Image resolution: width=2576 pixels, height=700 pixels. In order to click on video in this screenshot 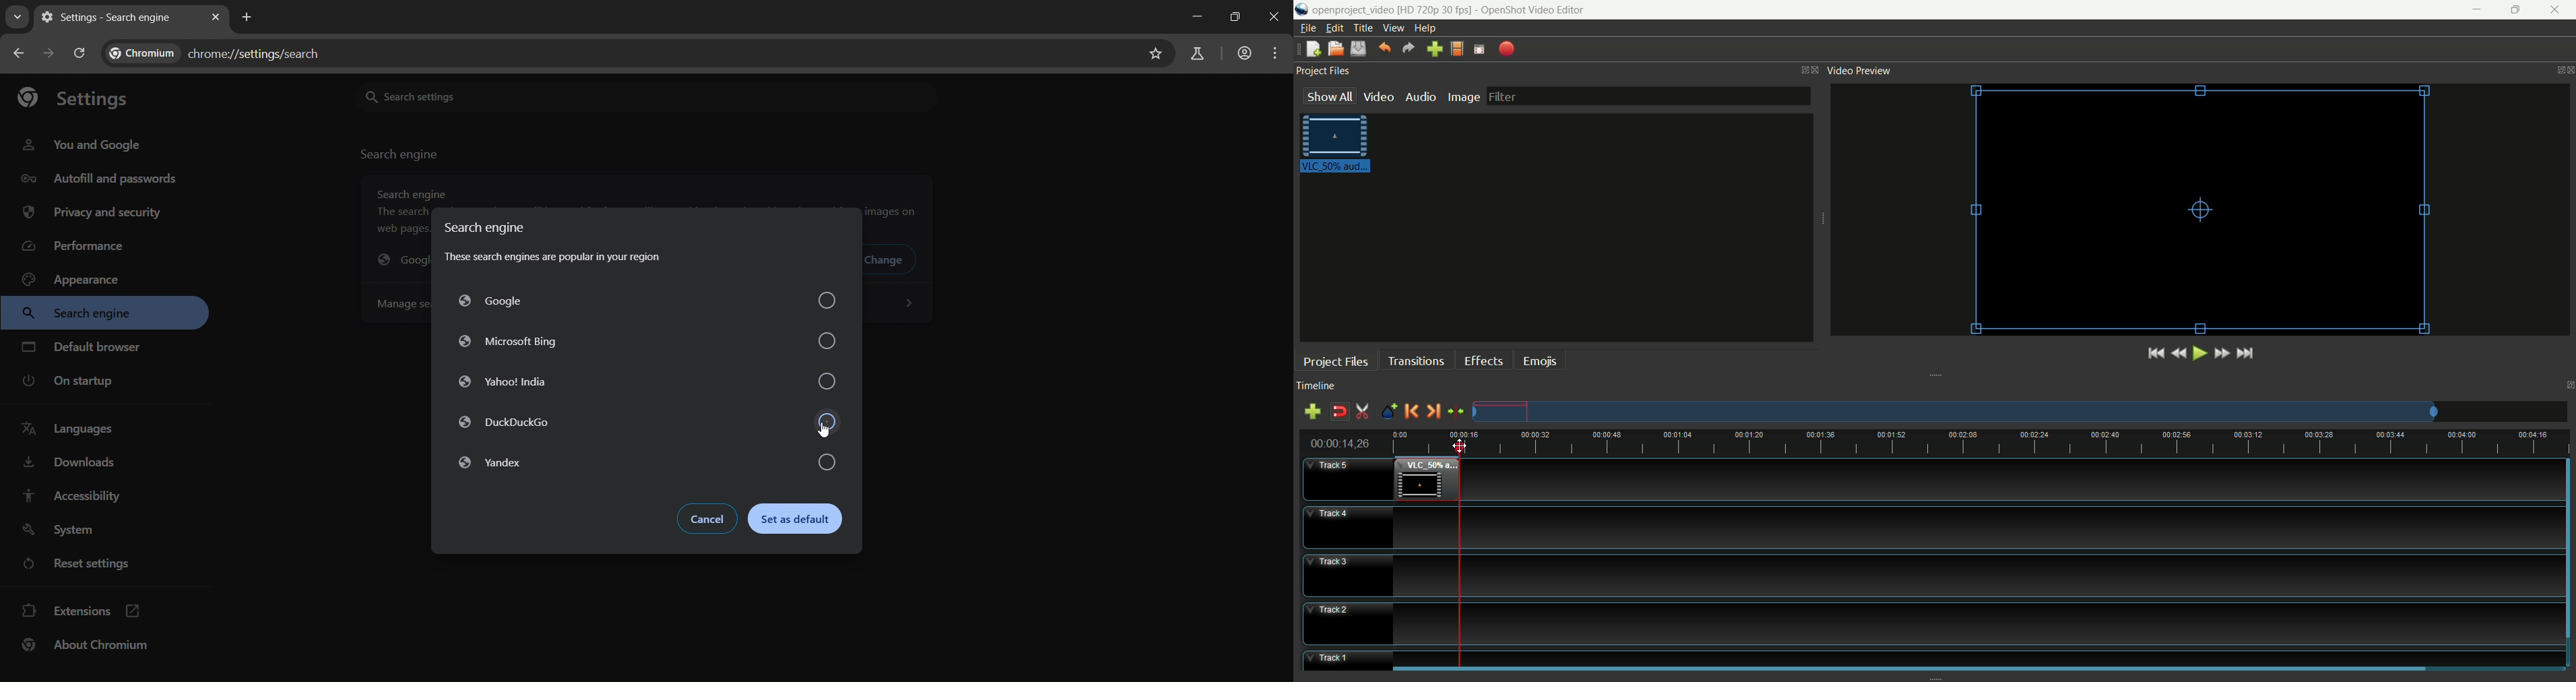, I will do `click(1380, 96)`.